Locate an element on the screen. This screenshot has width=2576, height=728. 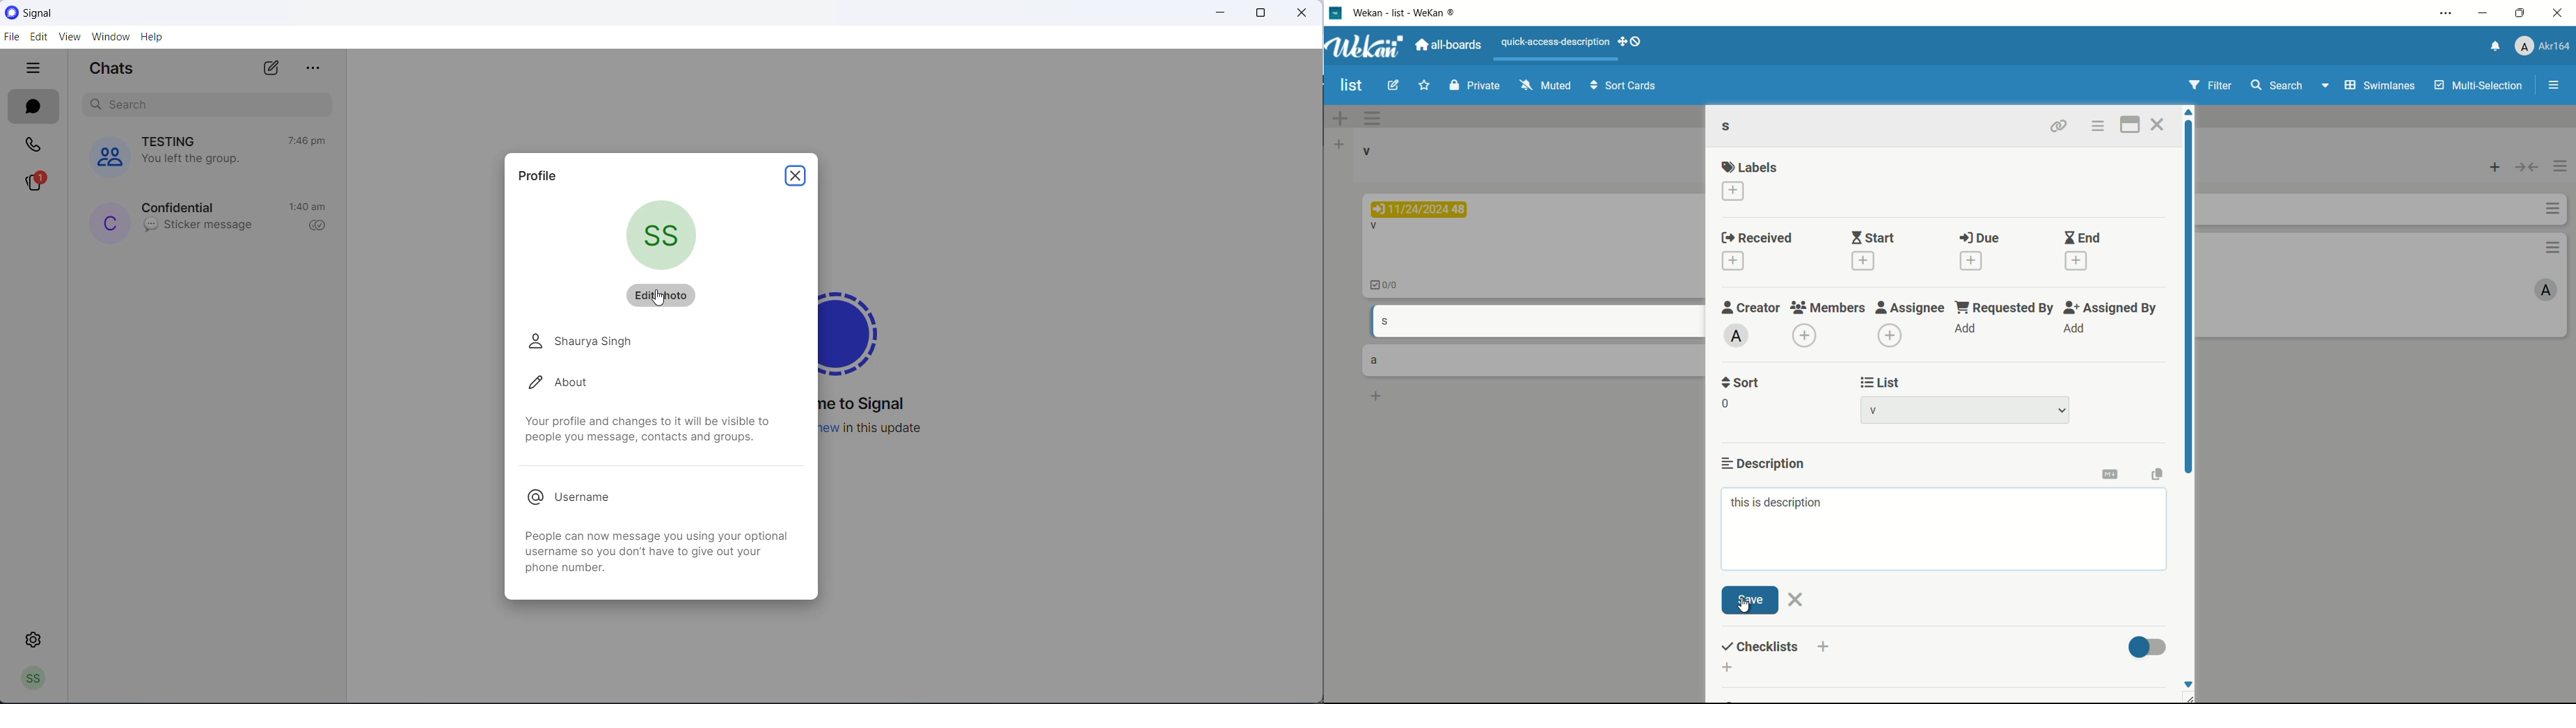
card actions is located at coordinates (2097, 126).